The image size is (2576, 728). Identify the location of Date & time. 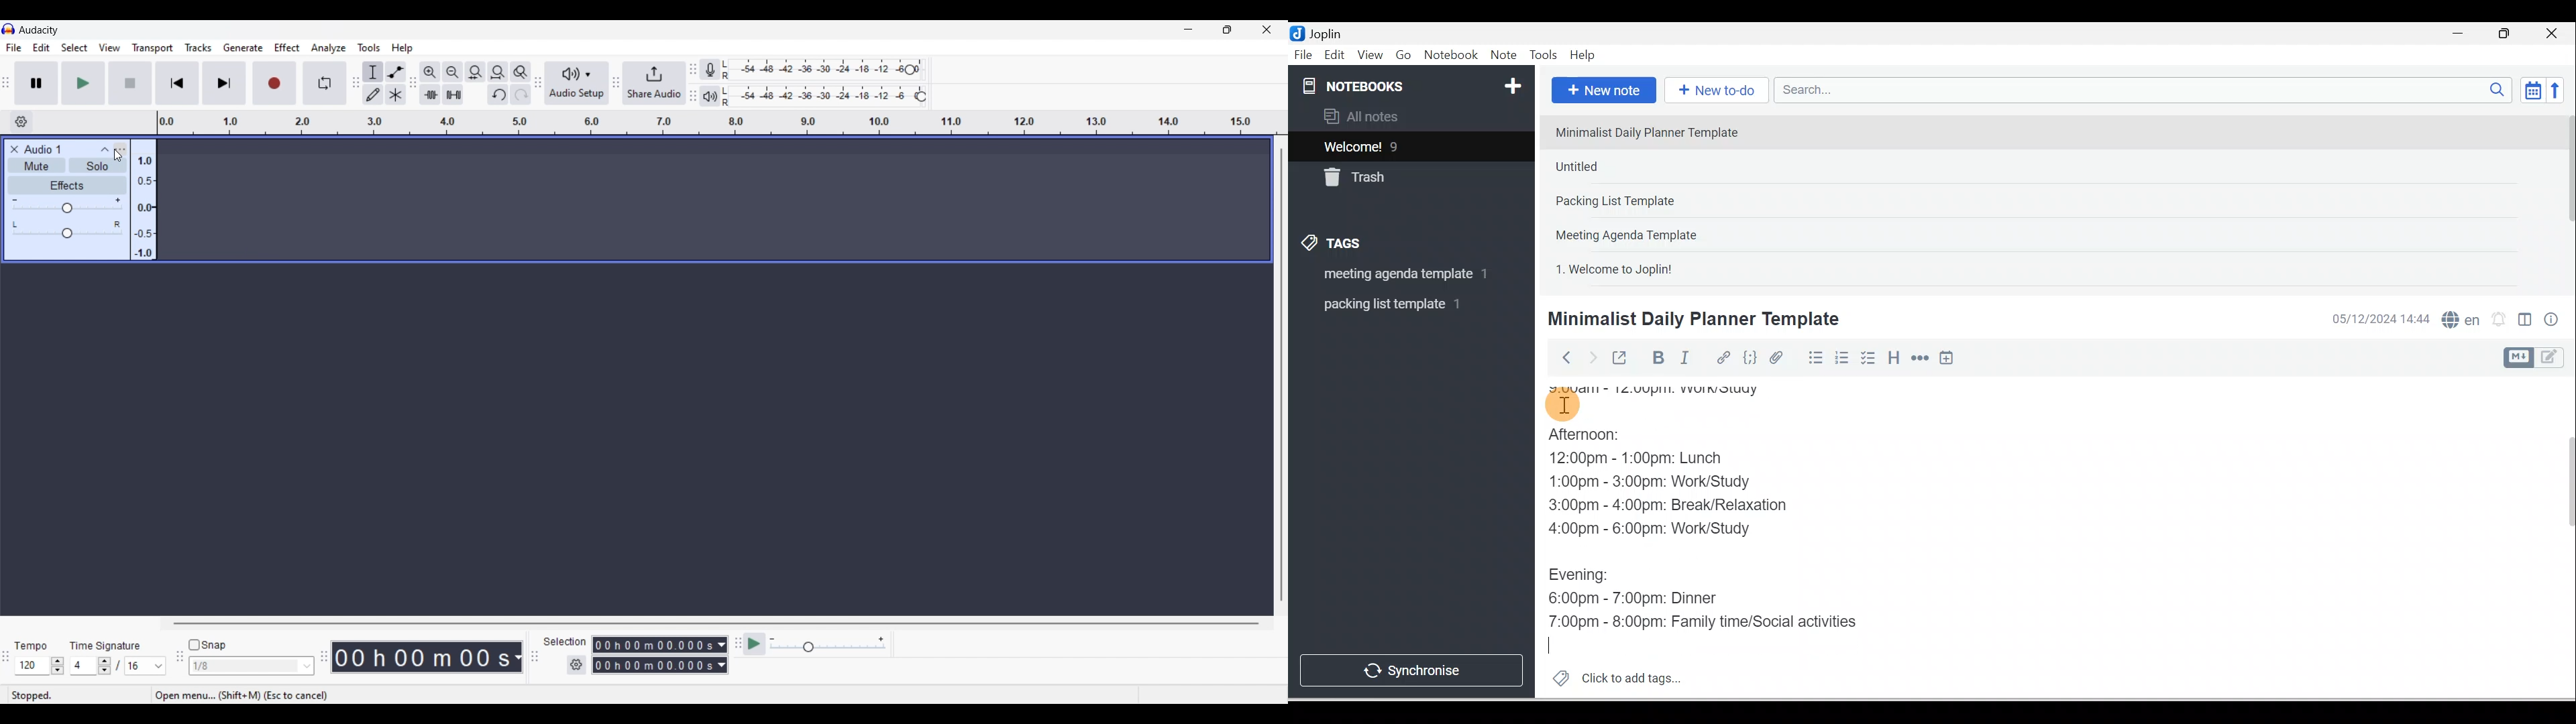
(2378, 319).